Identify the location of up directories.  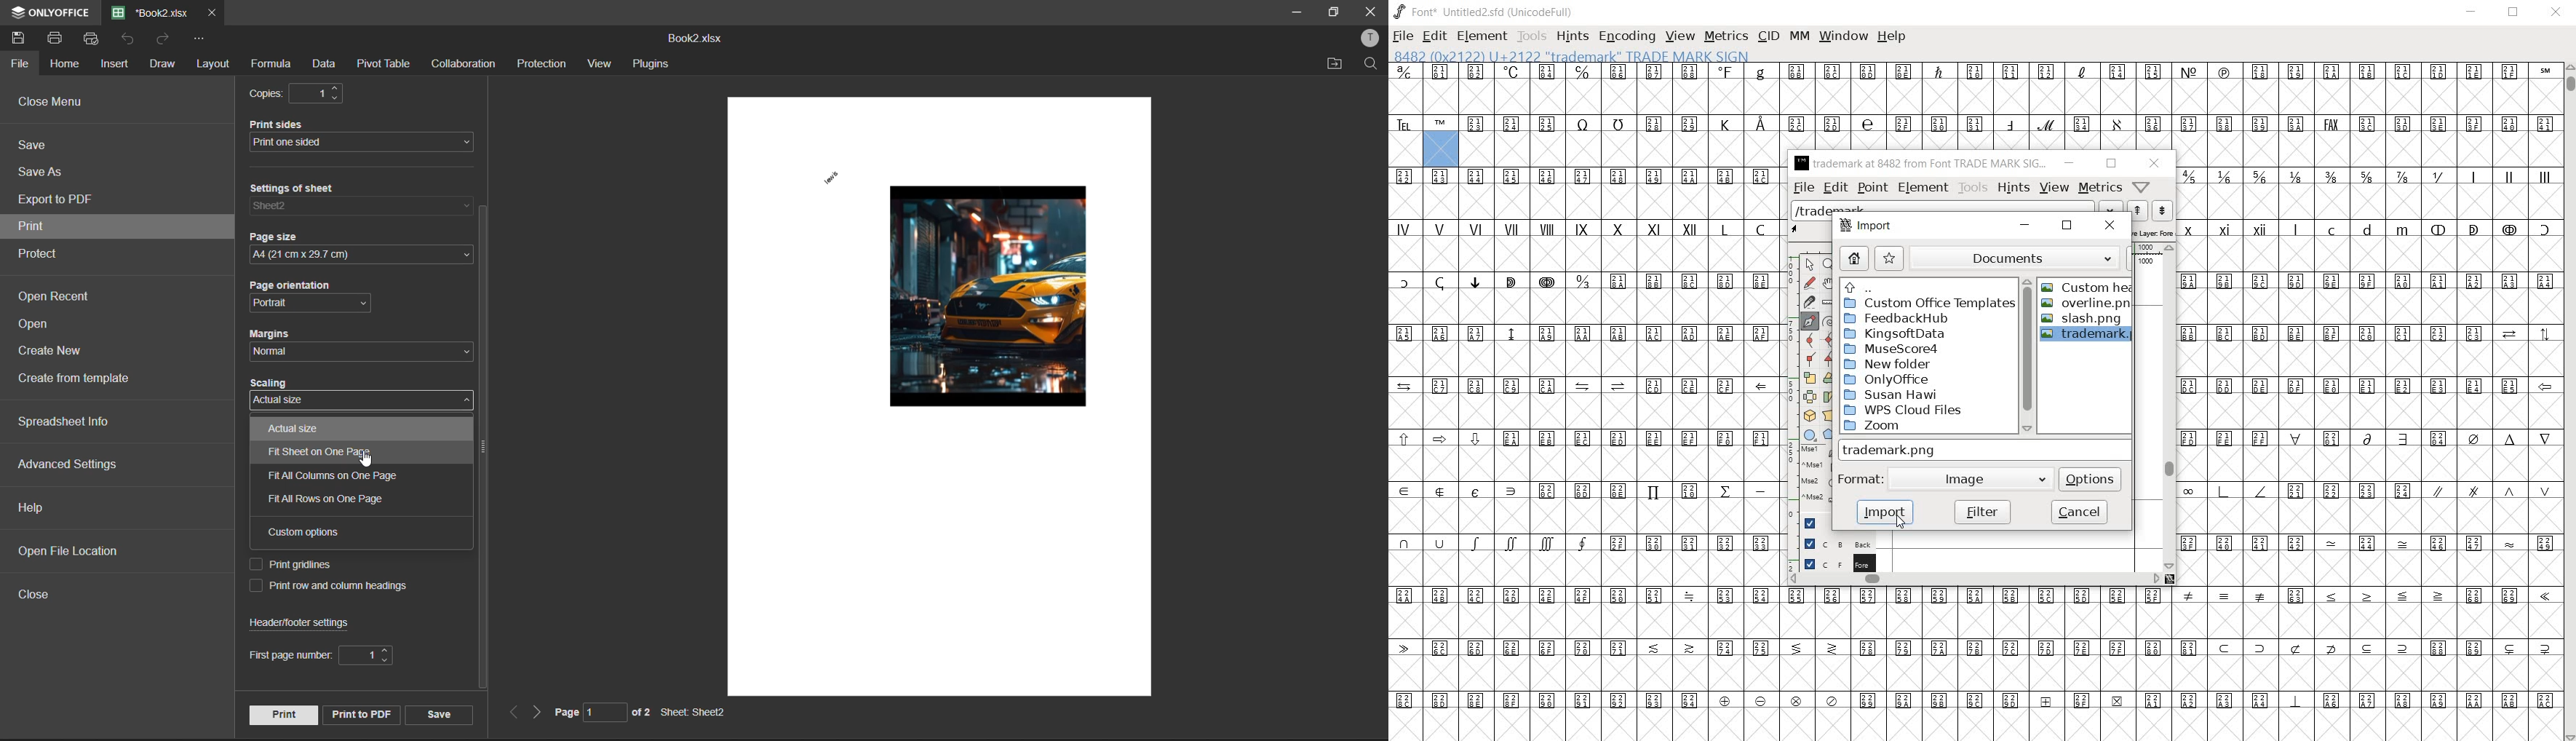
(1891, 286).